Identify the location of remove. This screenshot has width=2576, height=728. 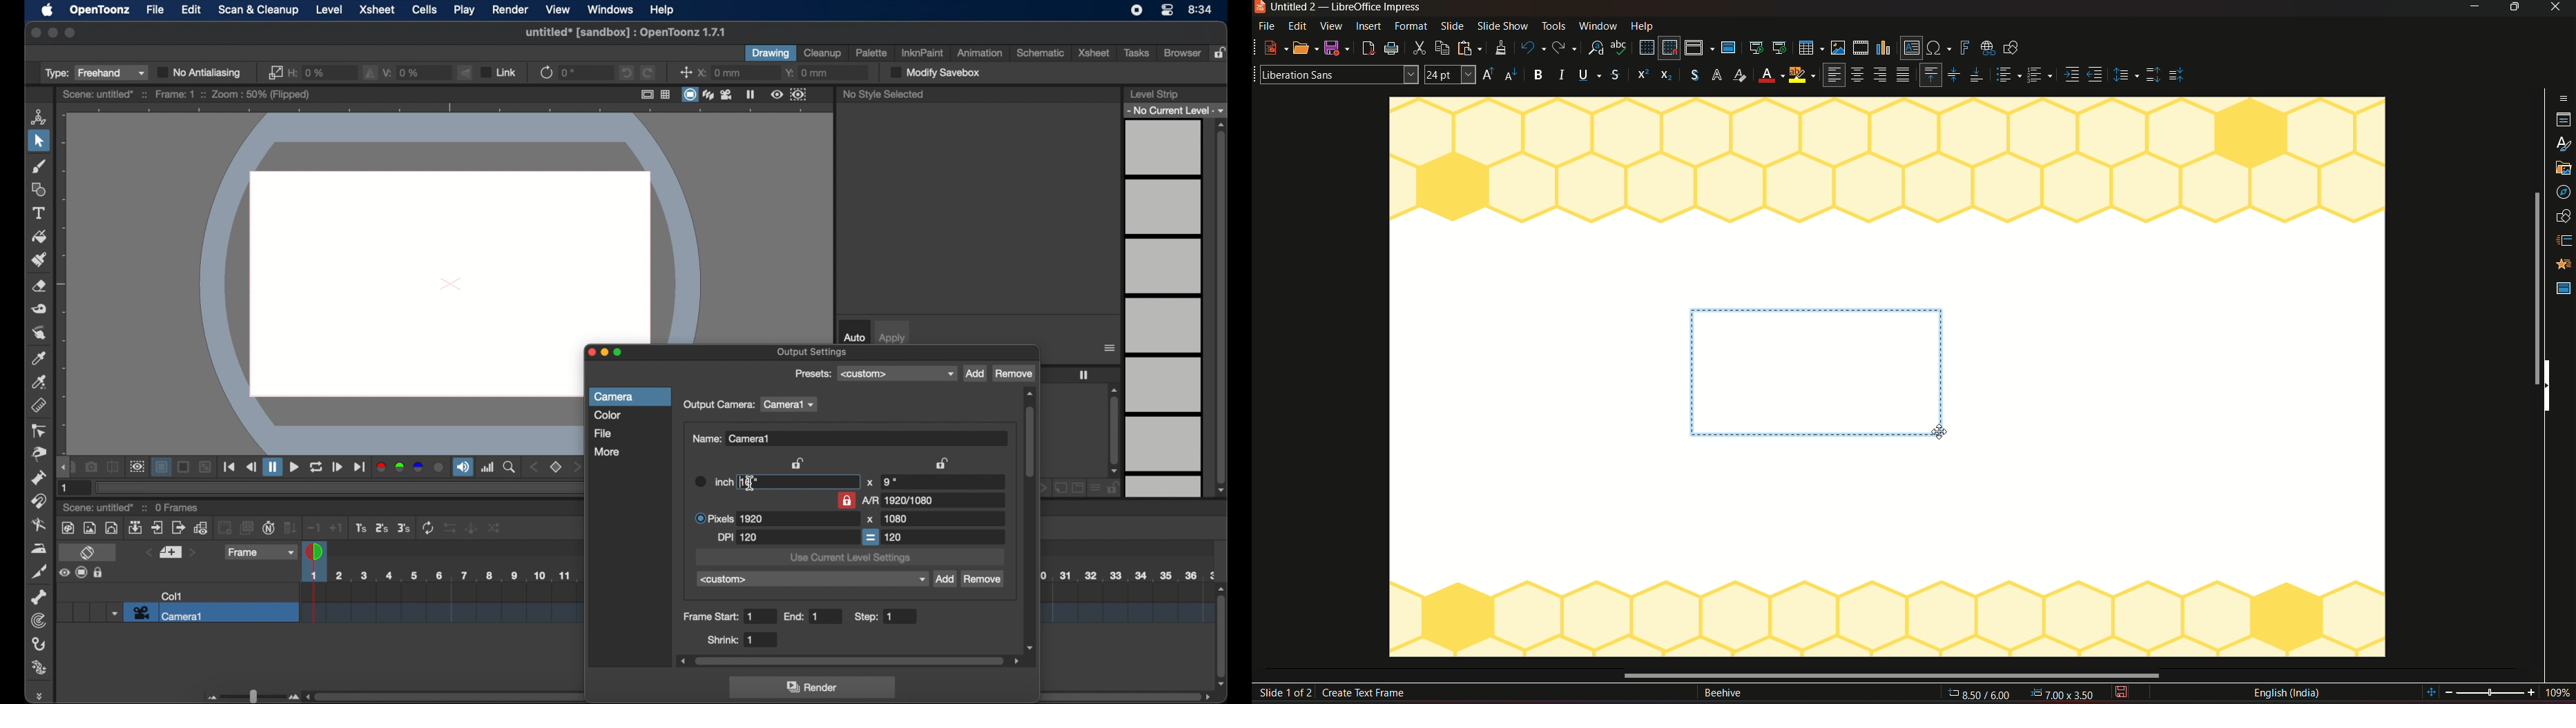
(983, 580).